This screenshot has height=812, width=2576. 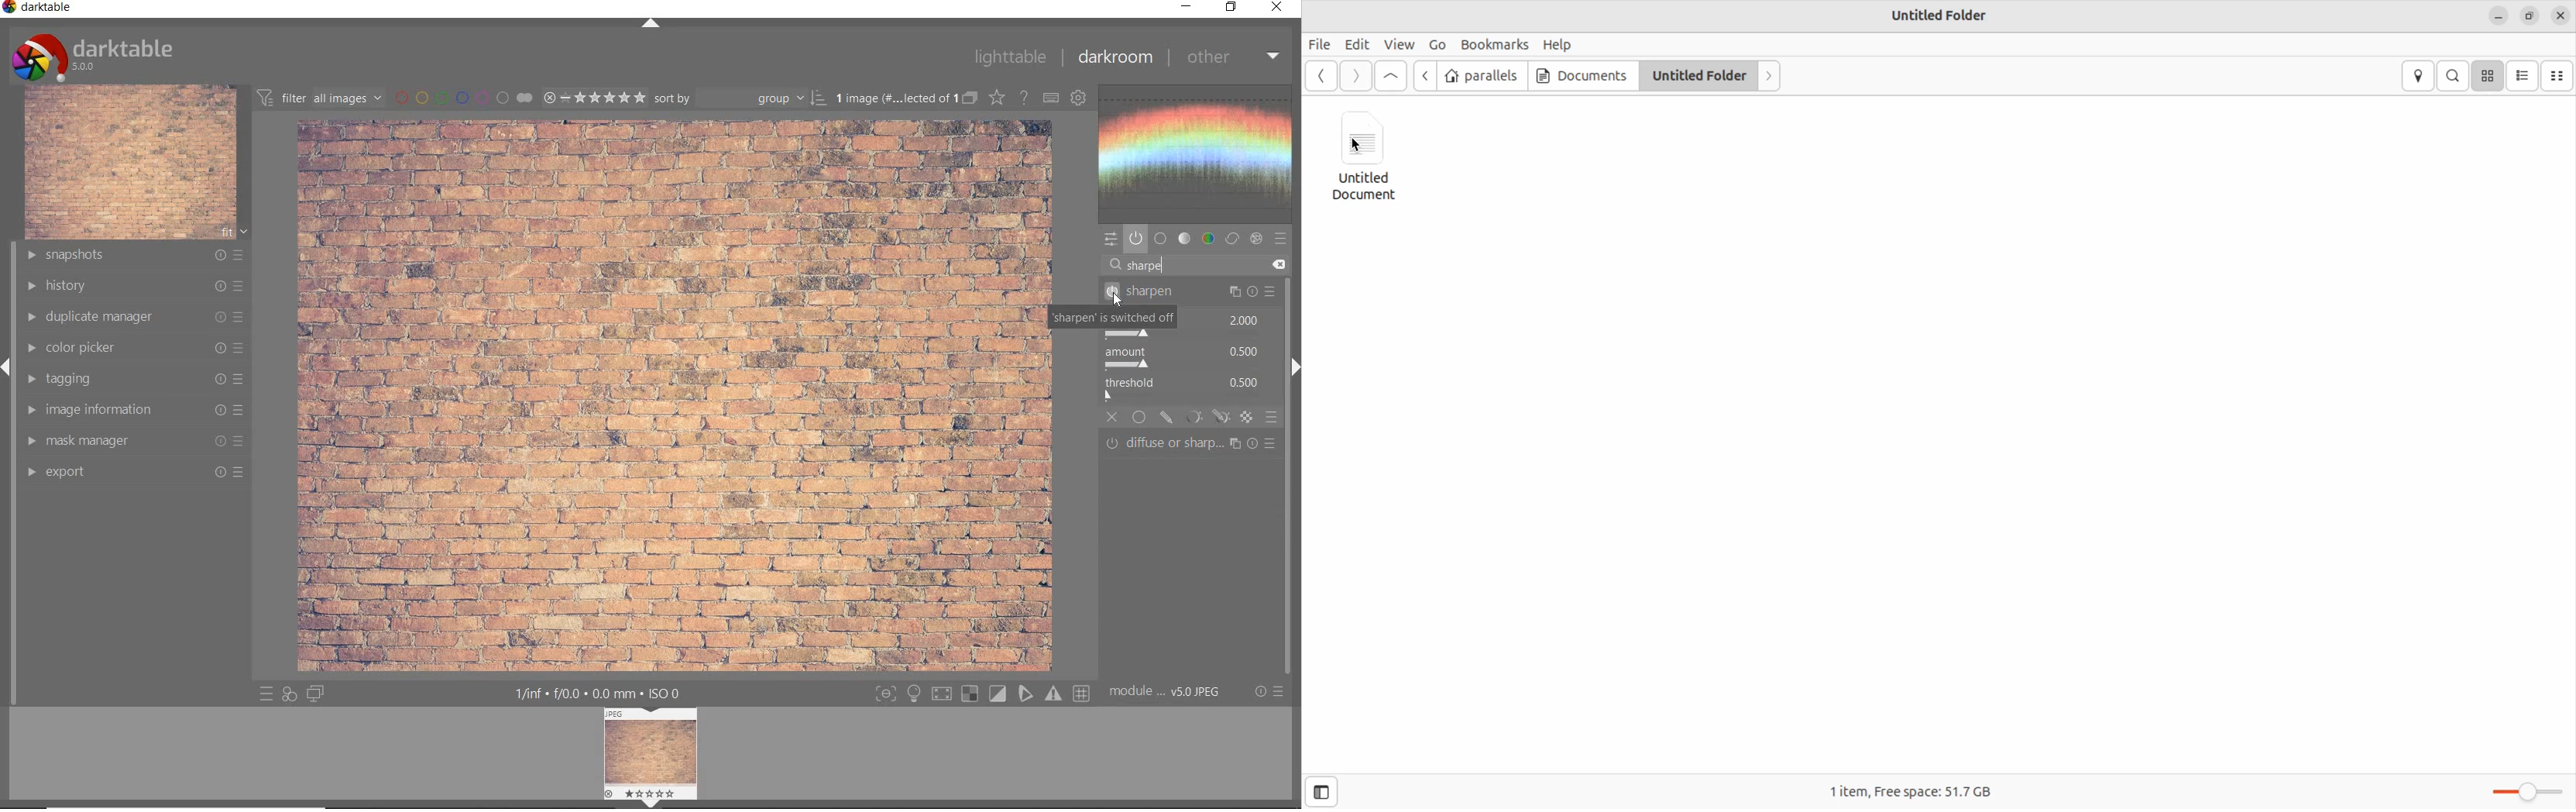 What do you see at coordinates (1161, 239) in the screenshot?
I see `base` at bounding box center [1161, 239].